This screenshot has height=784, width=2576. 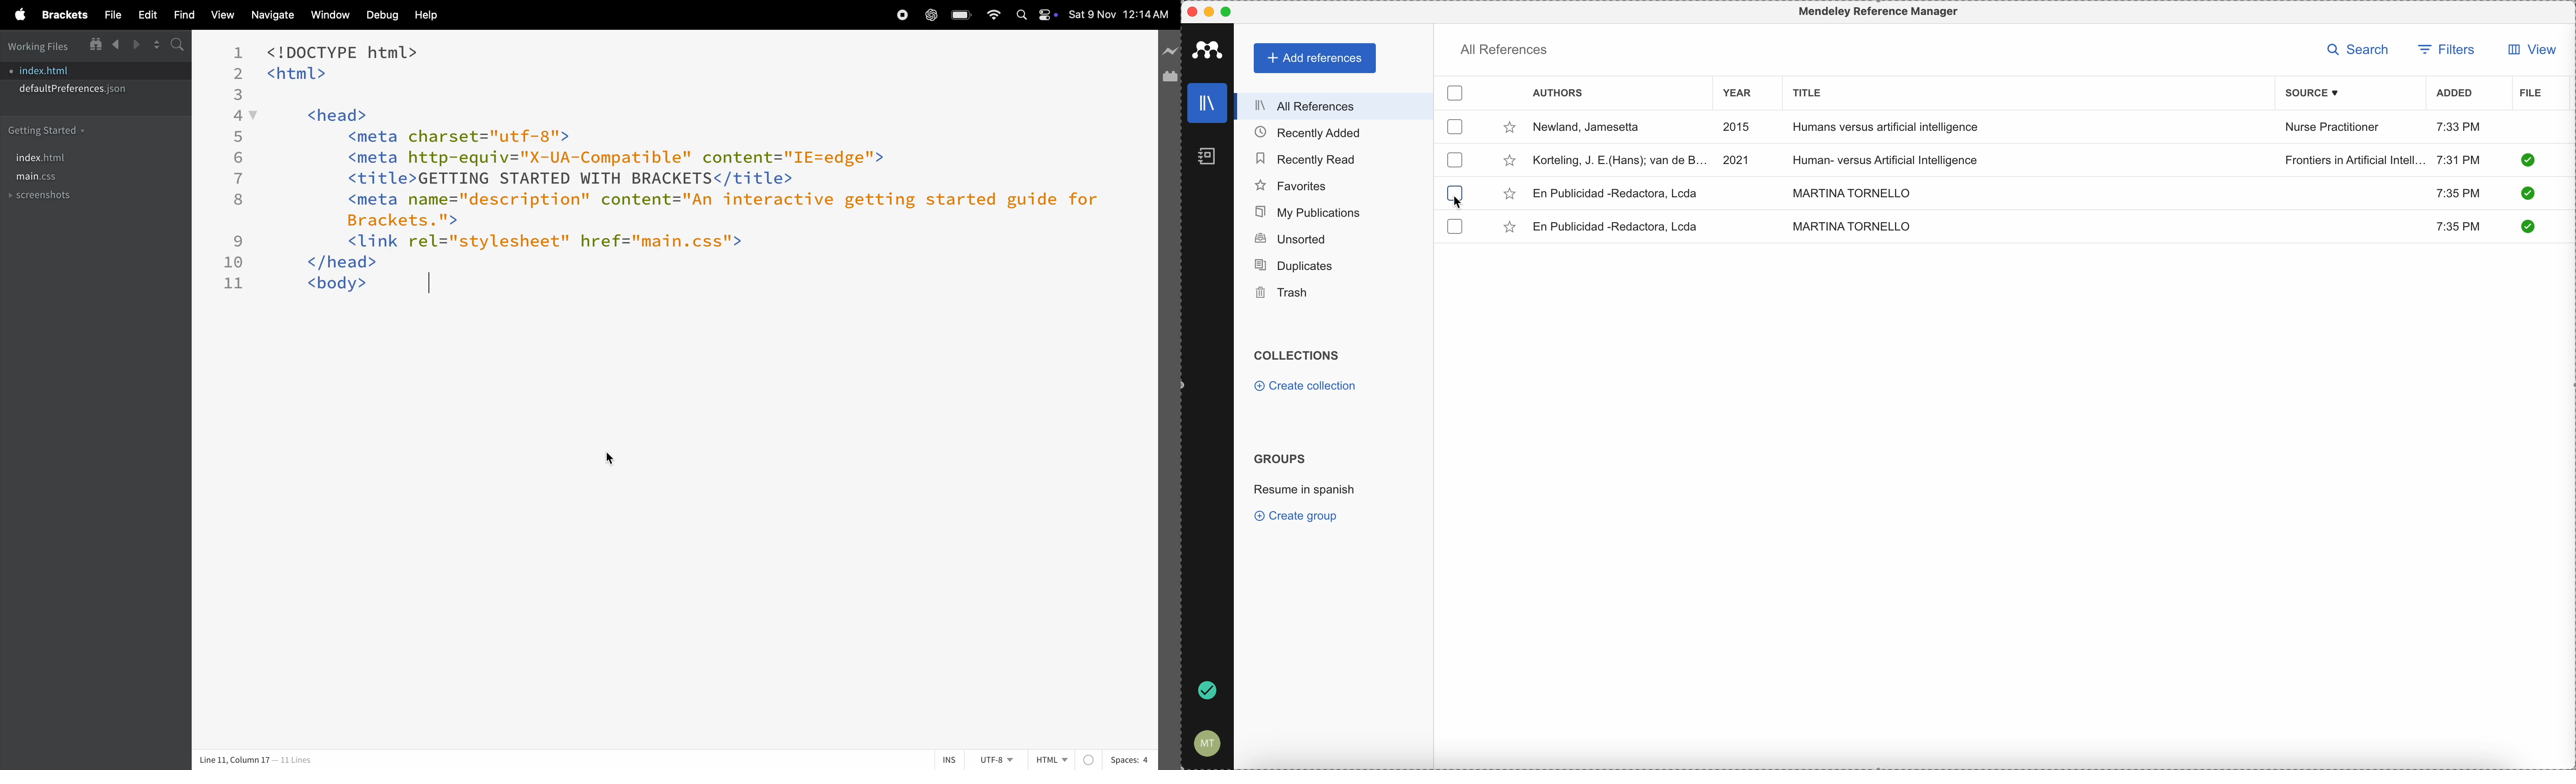 What do you see at coordinates (1511, 229) in the screenshot?
I see `favorite` at bounding box center [1511, 229].